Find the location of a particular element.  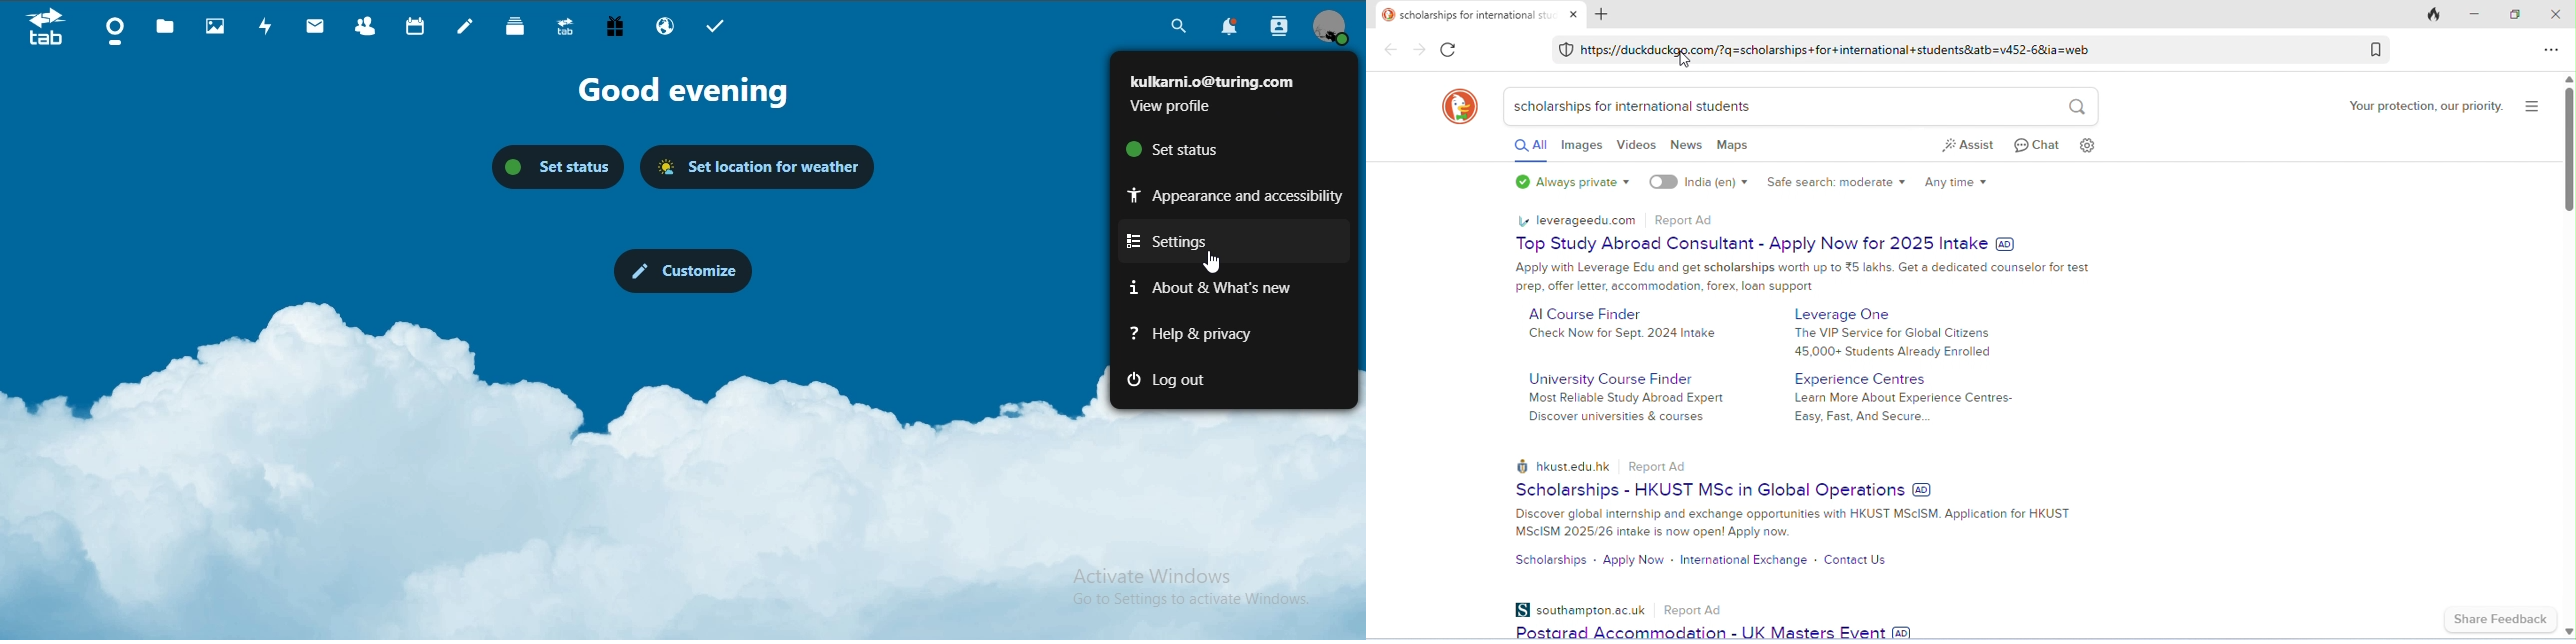

notifications is located at coordinates (1236, 28).